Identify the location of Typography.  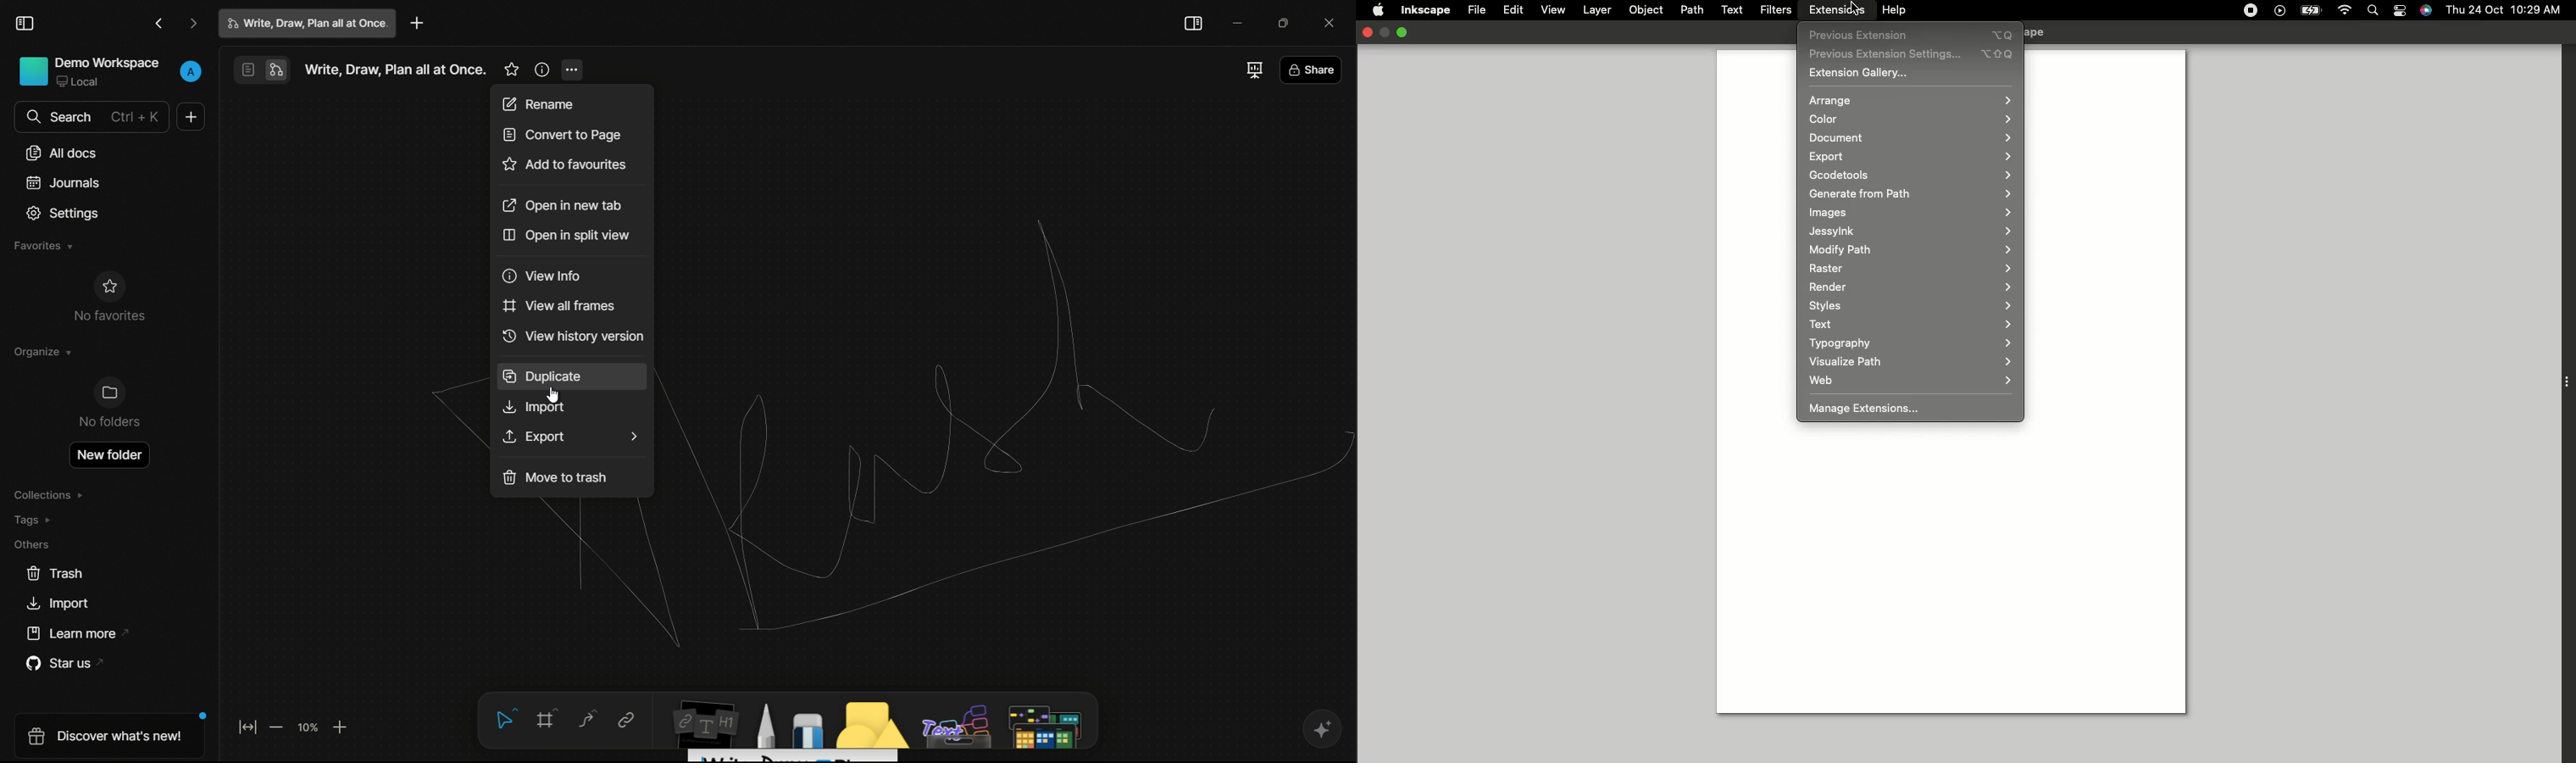
(1913, 343).